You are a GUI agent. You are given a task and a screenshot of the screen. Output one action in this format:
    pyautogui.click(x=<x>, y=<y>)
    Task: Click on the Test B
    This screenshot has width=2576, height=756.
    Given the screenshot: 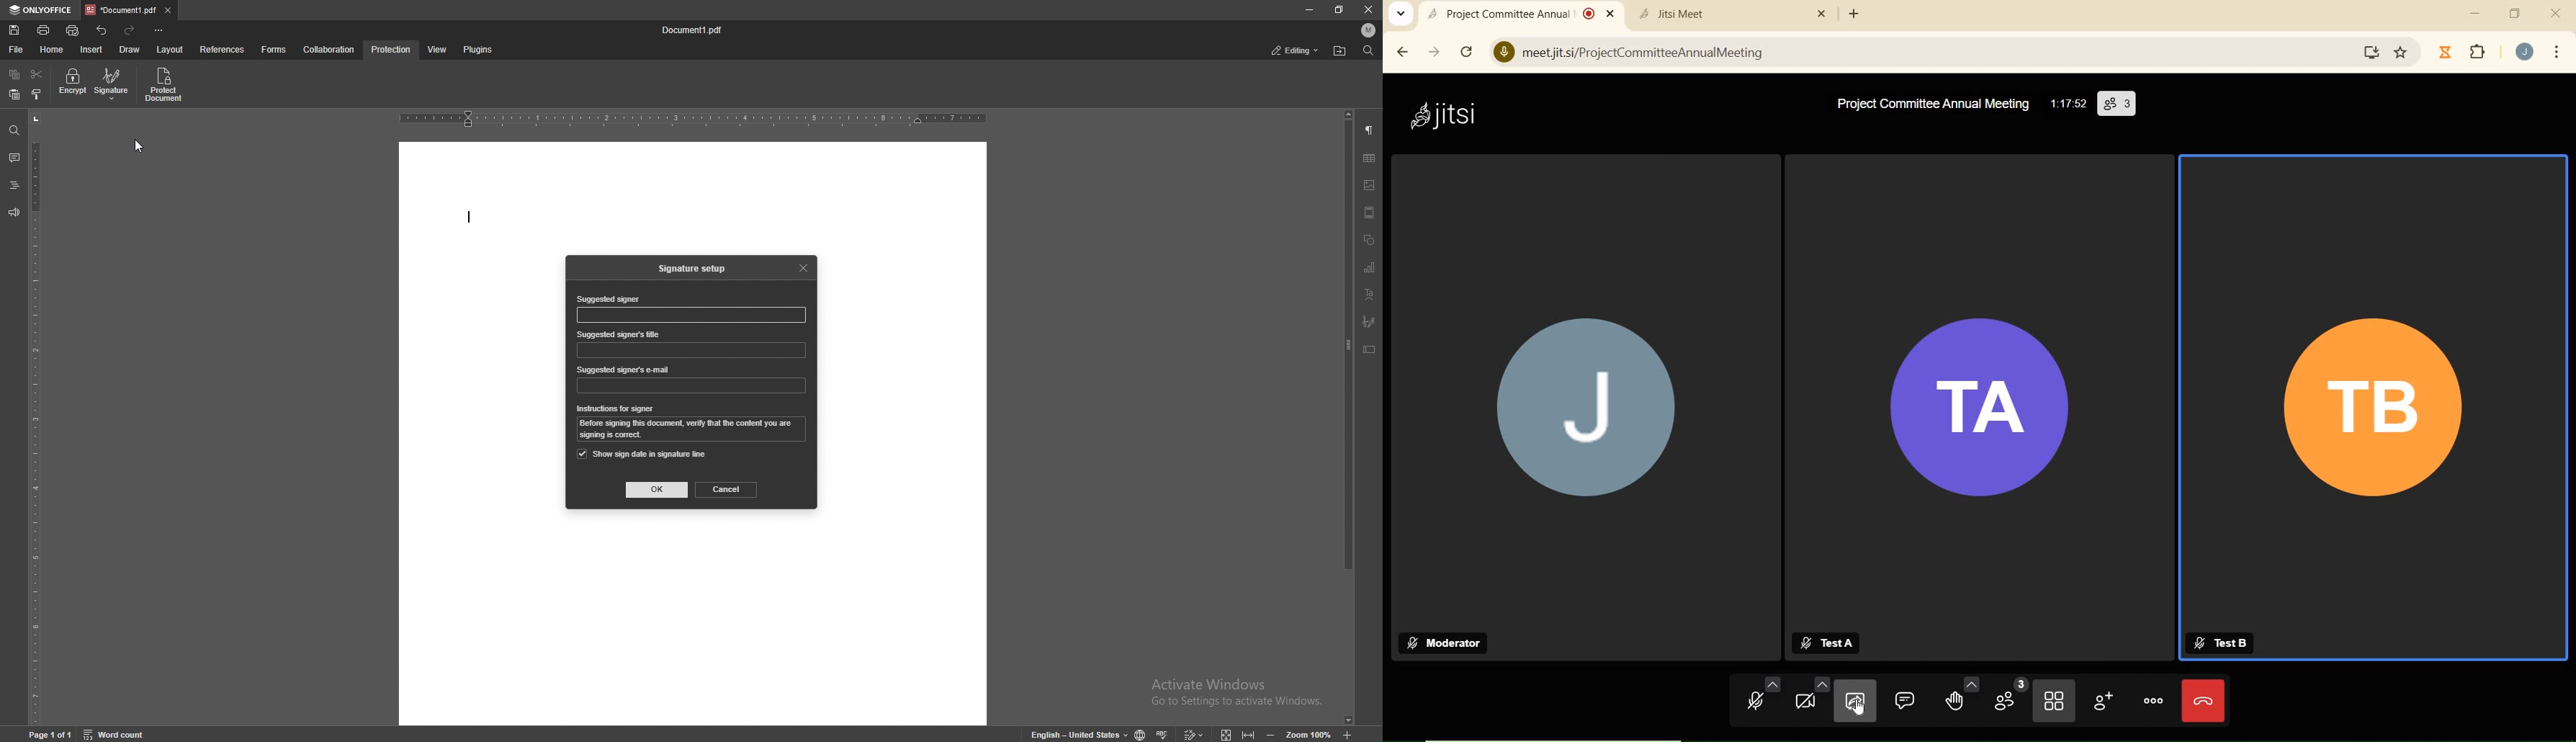 What is the action you would take?
    pyautogui.click(x=2220, y=640)
    